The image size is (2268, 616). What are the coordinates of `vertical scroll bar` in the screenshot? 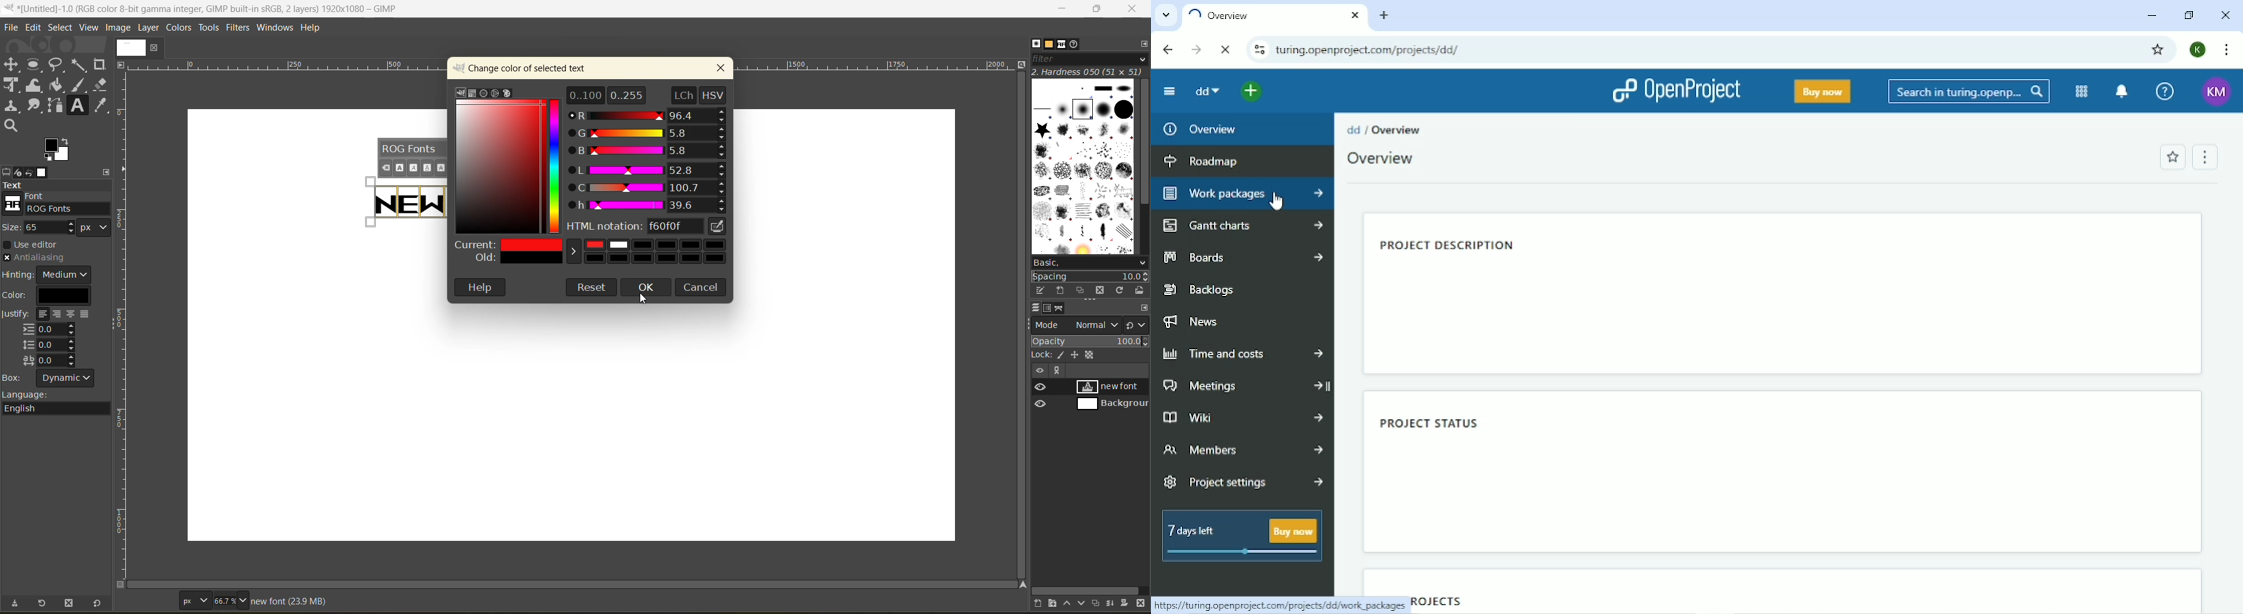 It's located at (1020, 324).